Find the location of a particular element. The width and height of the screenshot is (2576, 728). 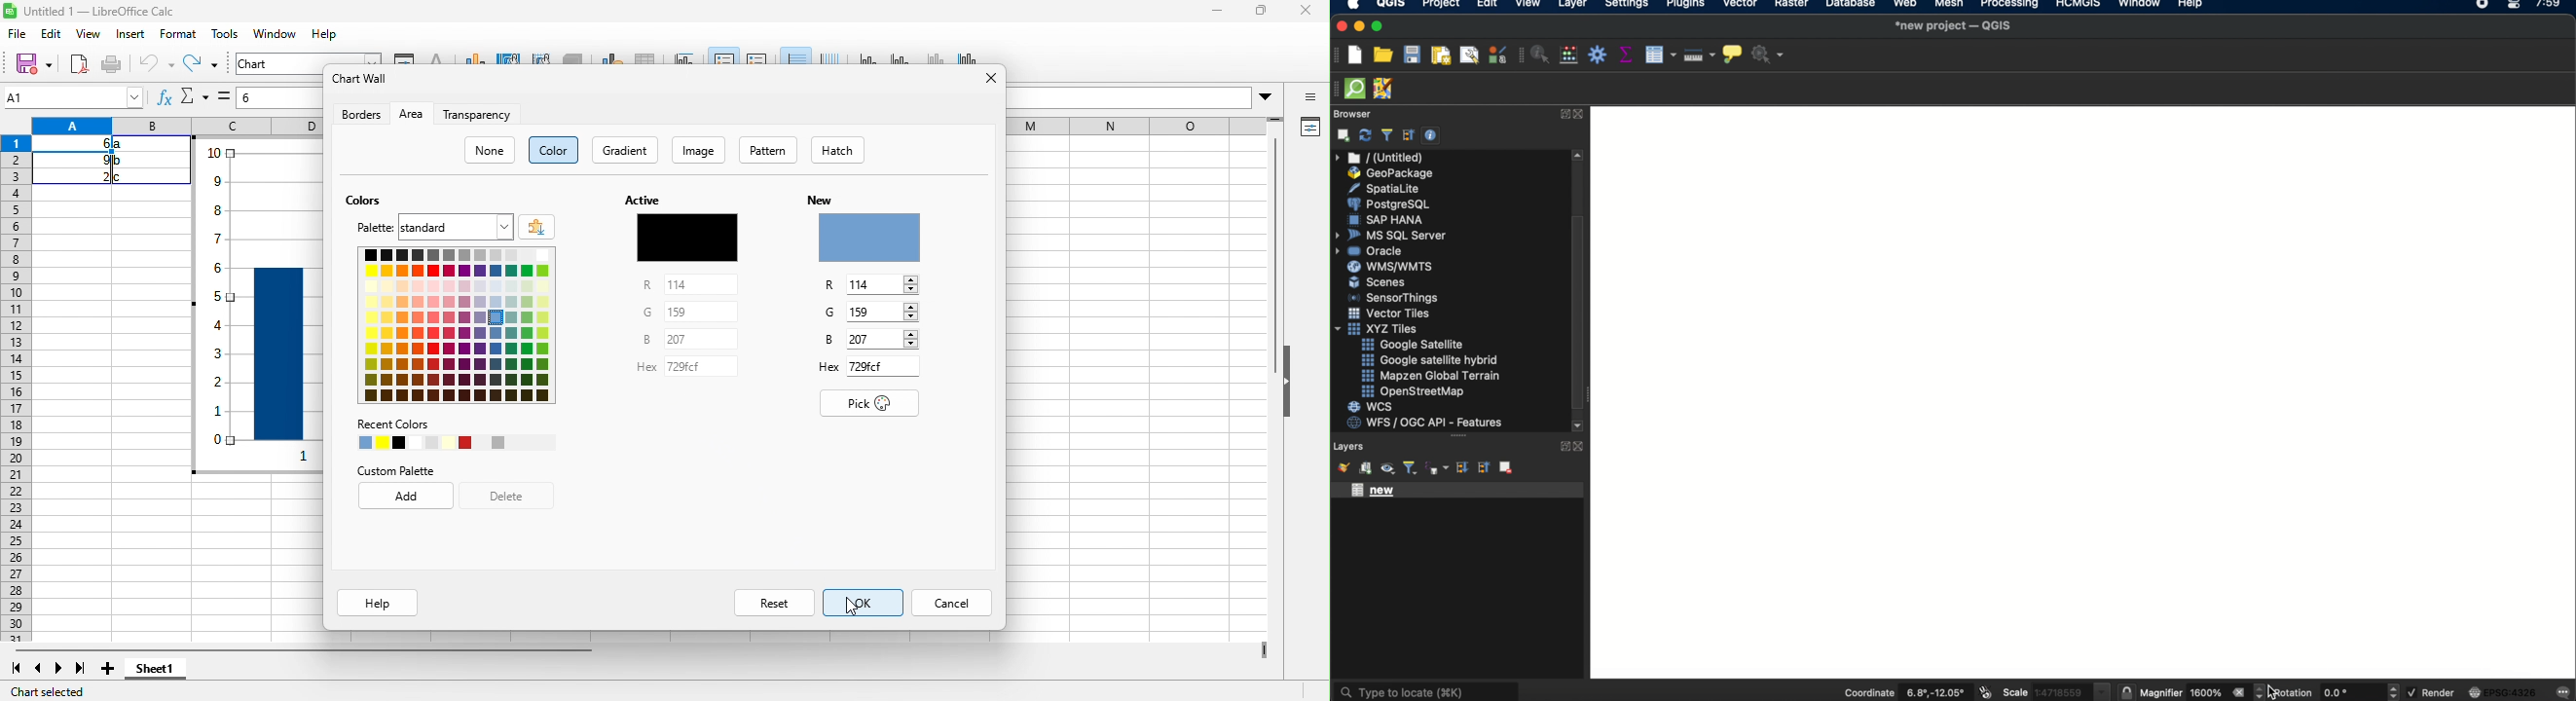

edit is located at coordinates (1487, 5).